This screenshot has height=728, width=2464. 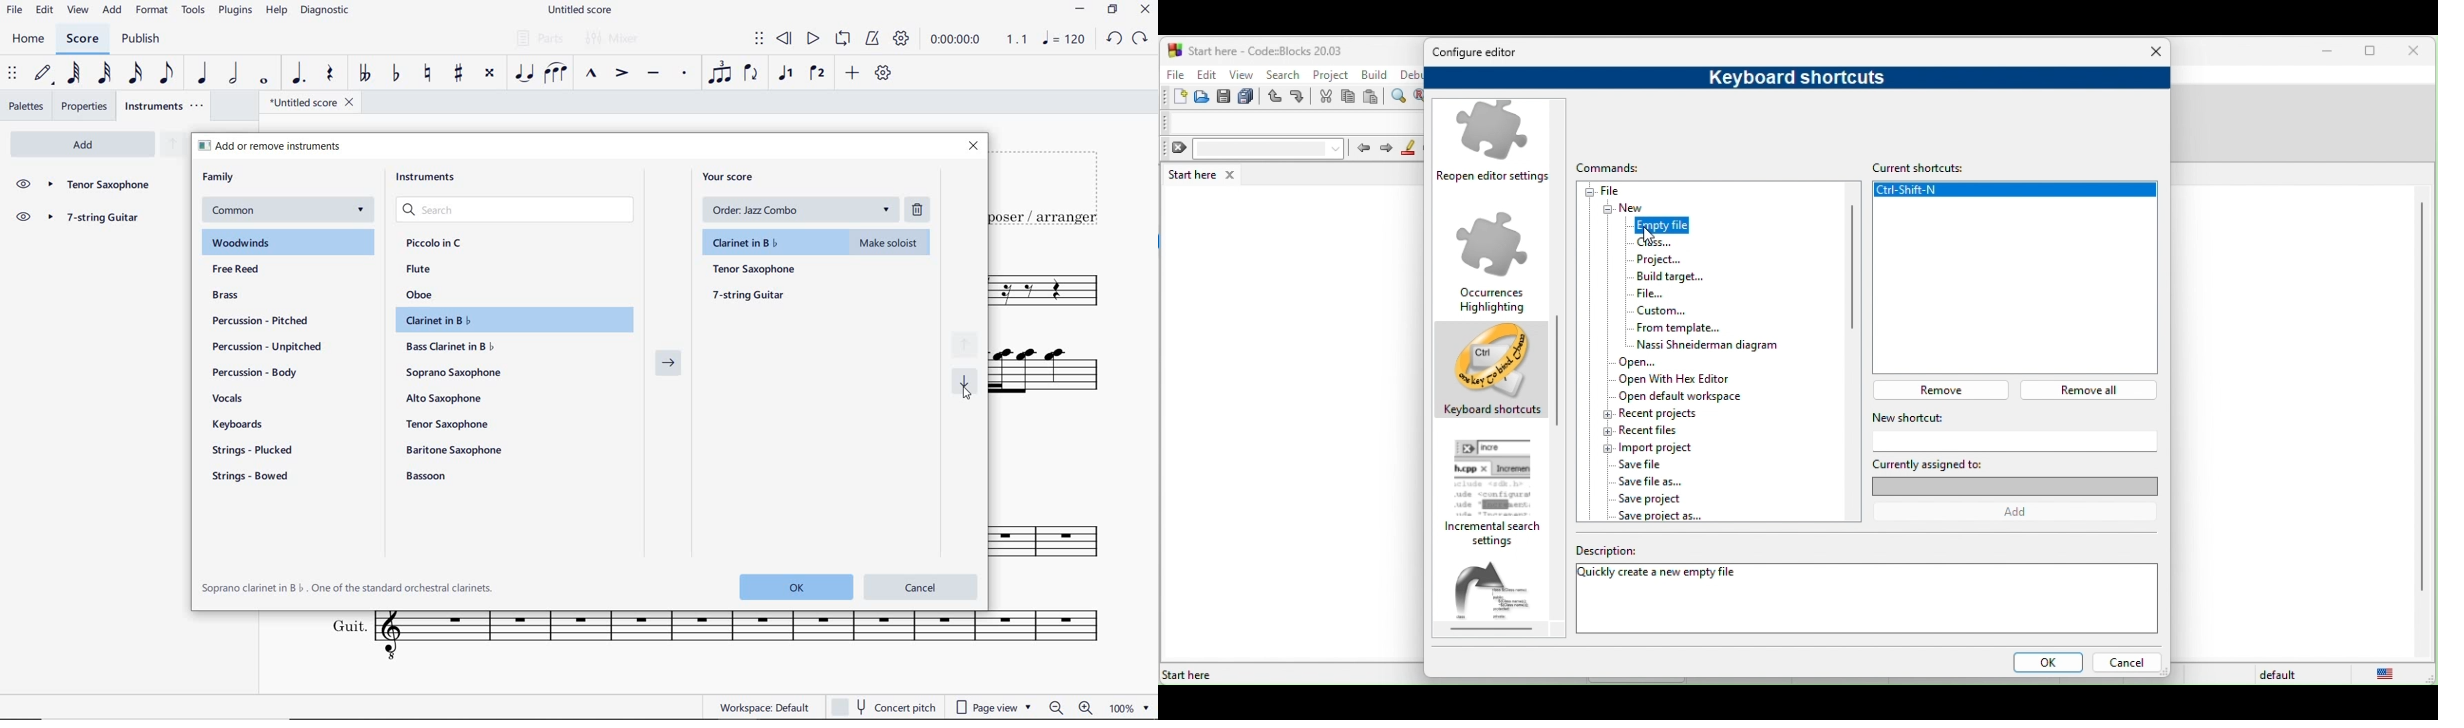 I want to click on woodwinds, so click(x=290, y=243).